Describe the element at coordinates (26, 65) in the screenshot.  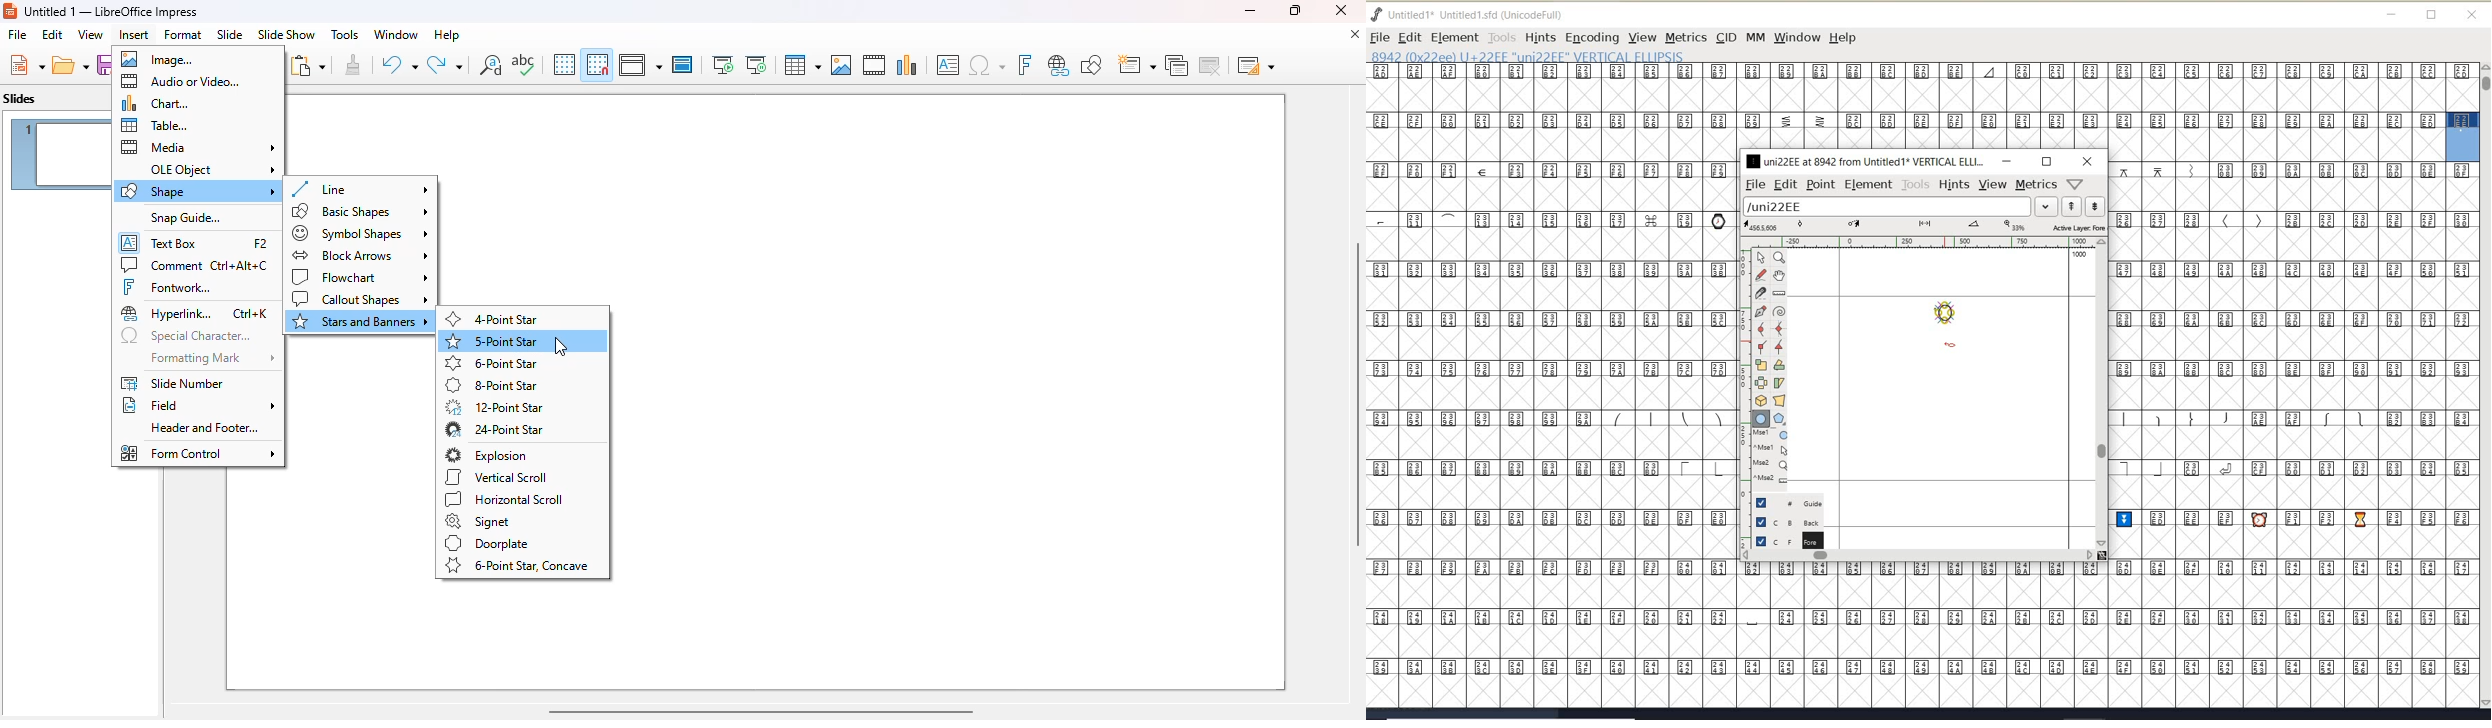
I see `new` at that location.